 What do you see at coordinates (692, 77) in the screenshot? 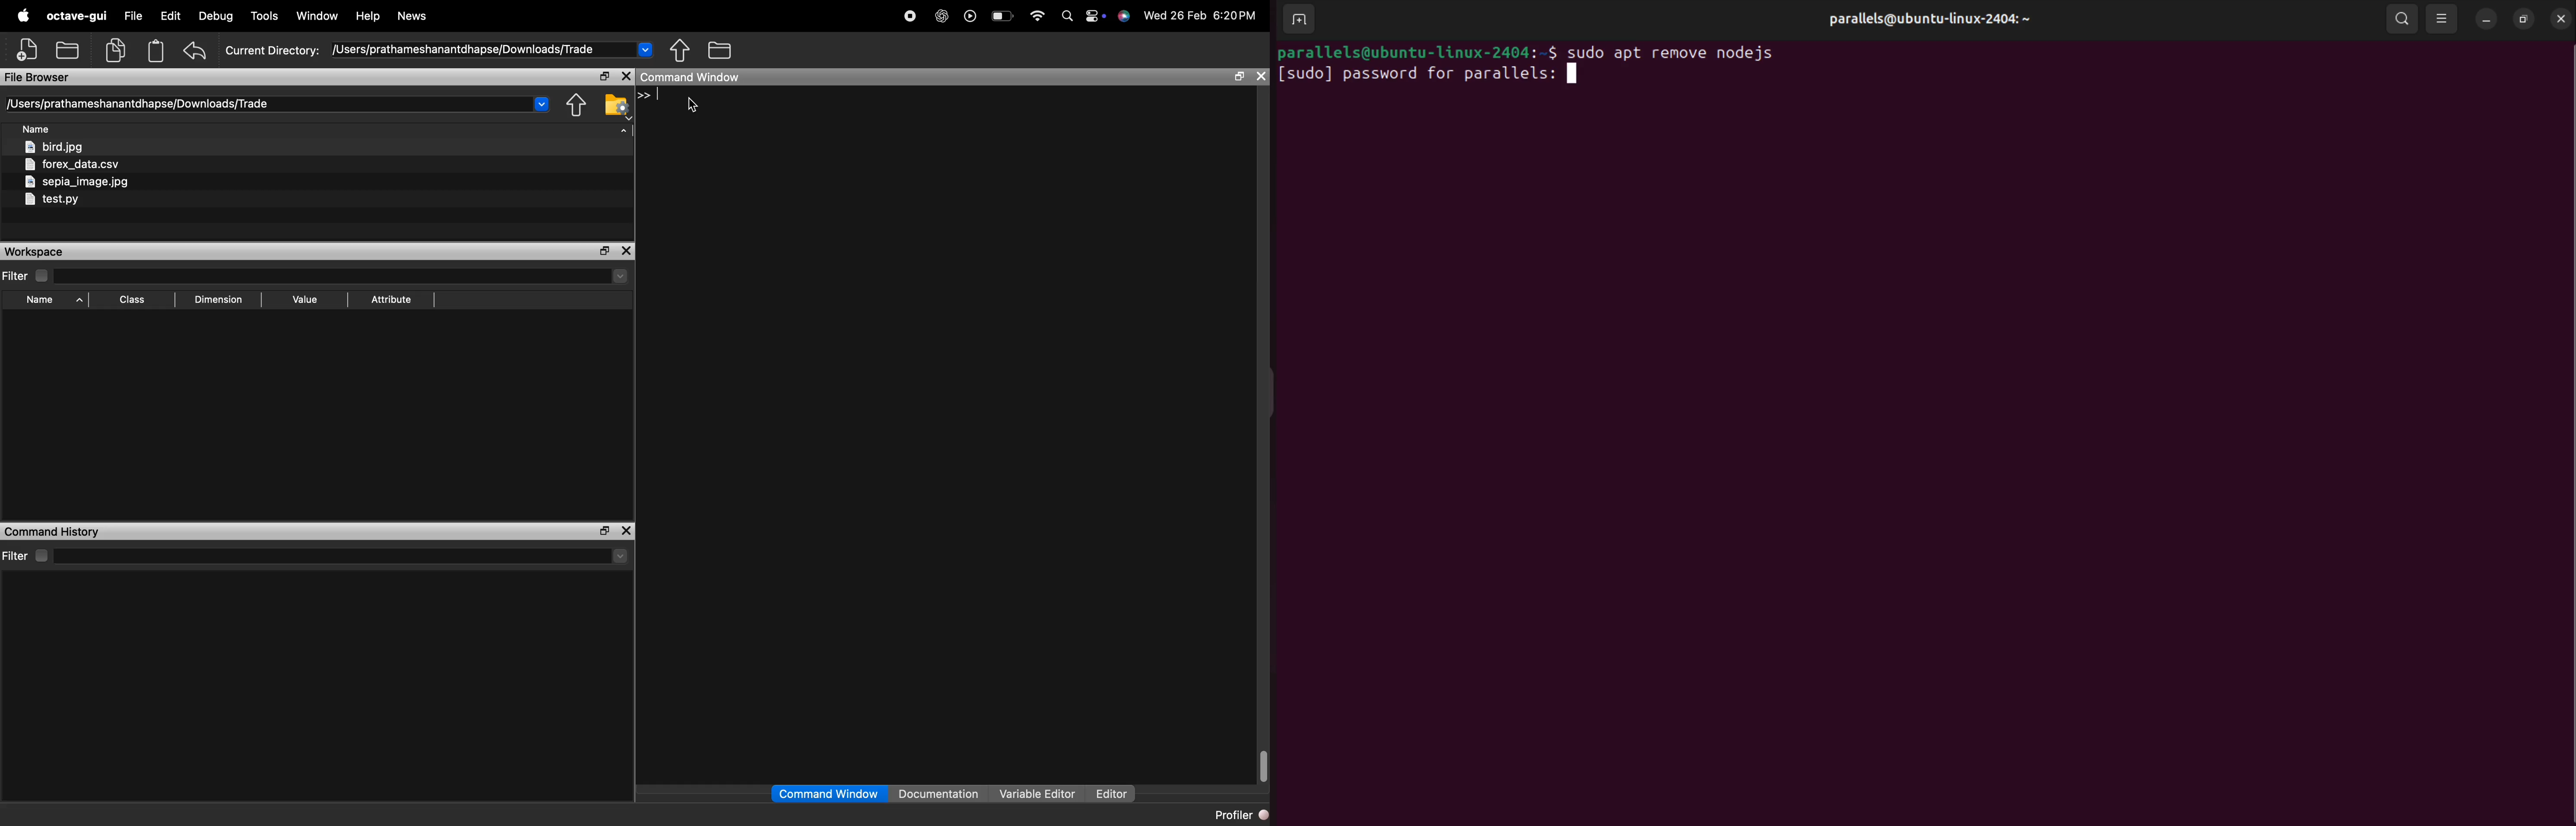
I see `Command Window` at bounding box center [692, 77].